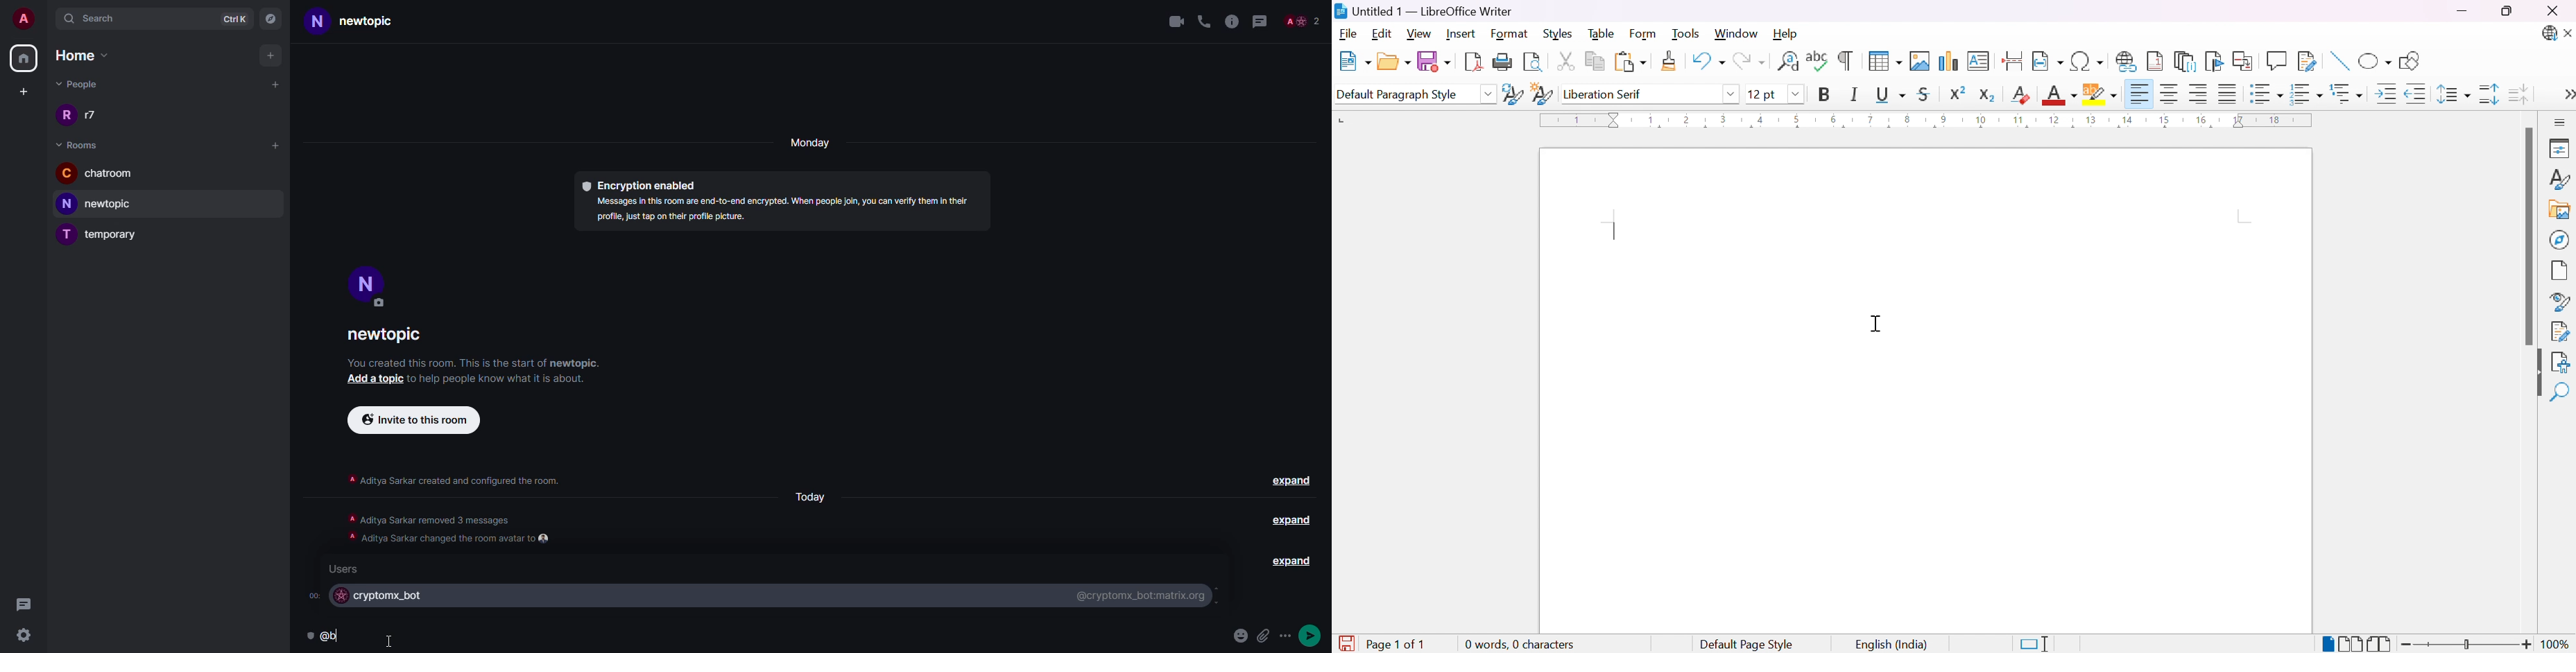 The height and width of the screenshot is (672, 2576). What do you see at coordinates (809, 497) in the screenshot?
I see `Today` at bounding box center [809, 497].